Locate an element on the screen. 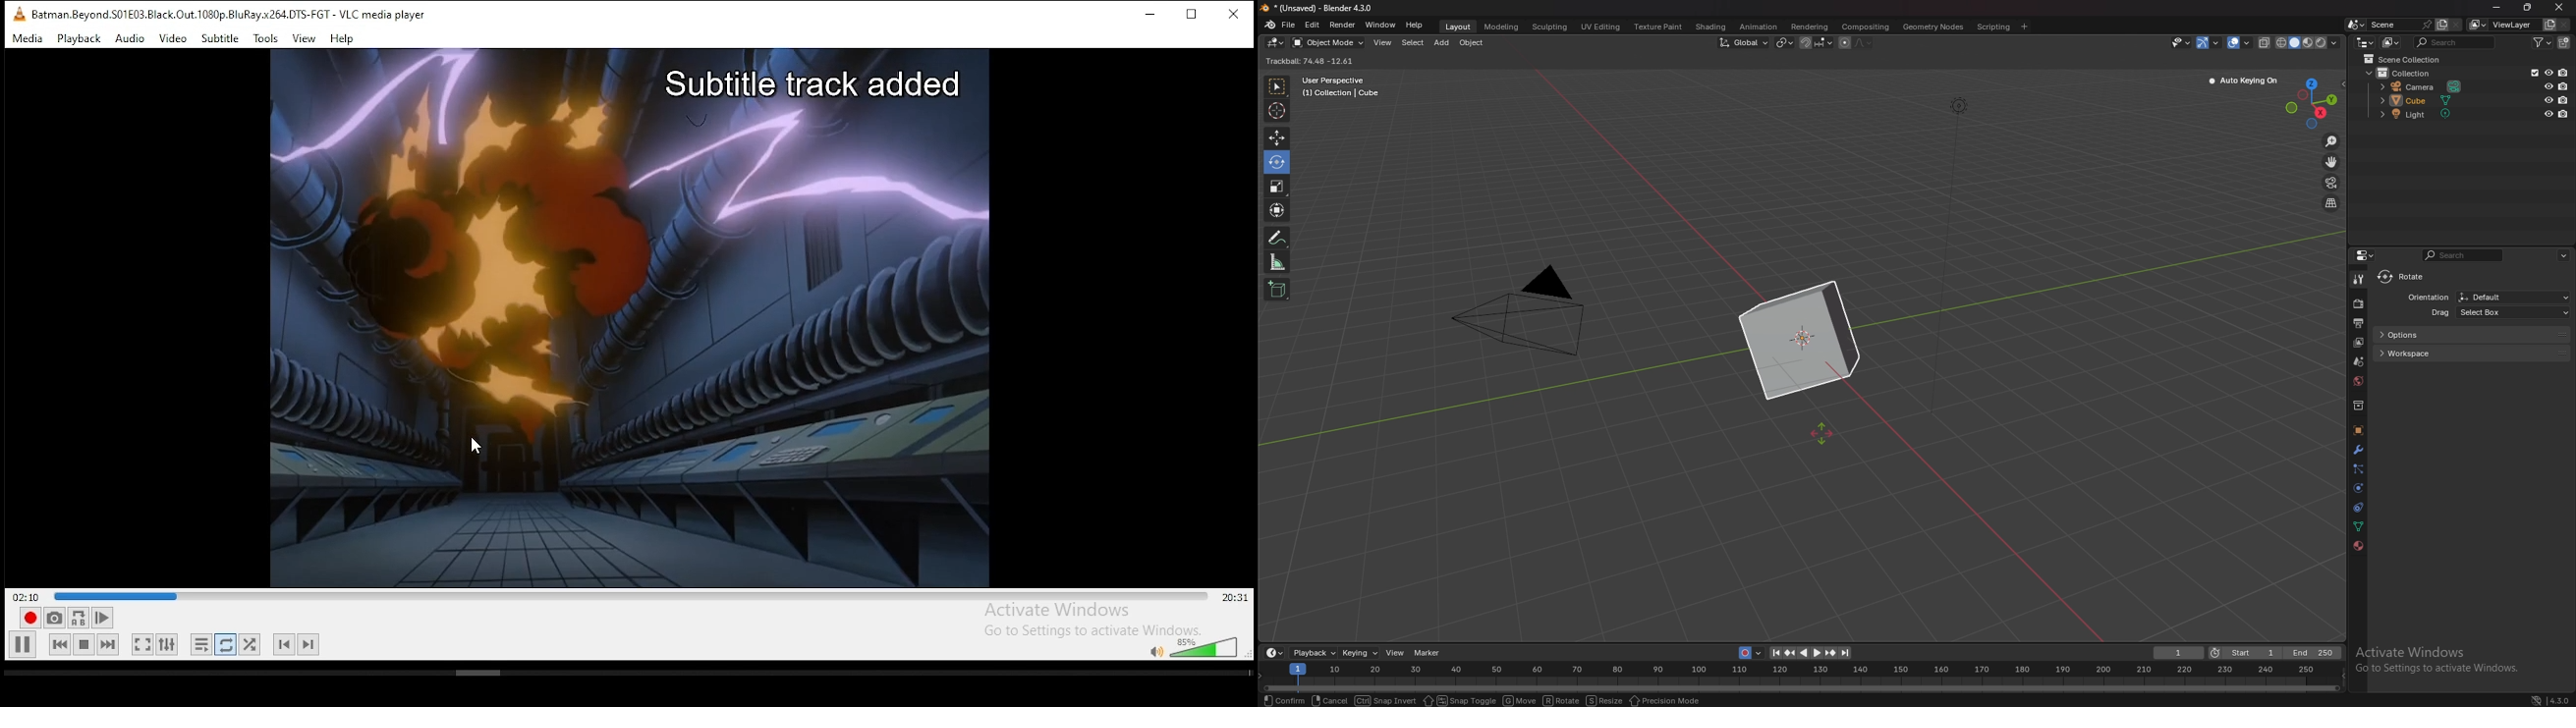 This screenshot has width=2576, height=728. playback is located at coordinates (1315, 652).